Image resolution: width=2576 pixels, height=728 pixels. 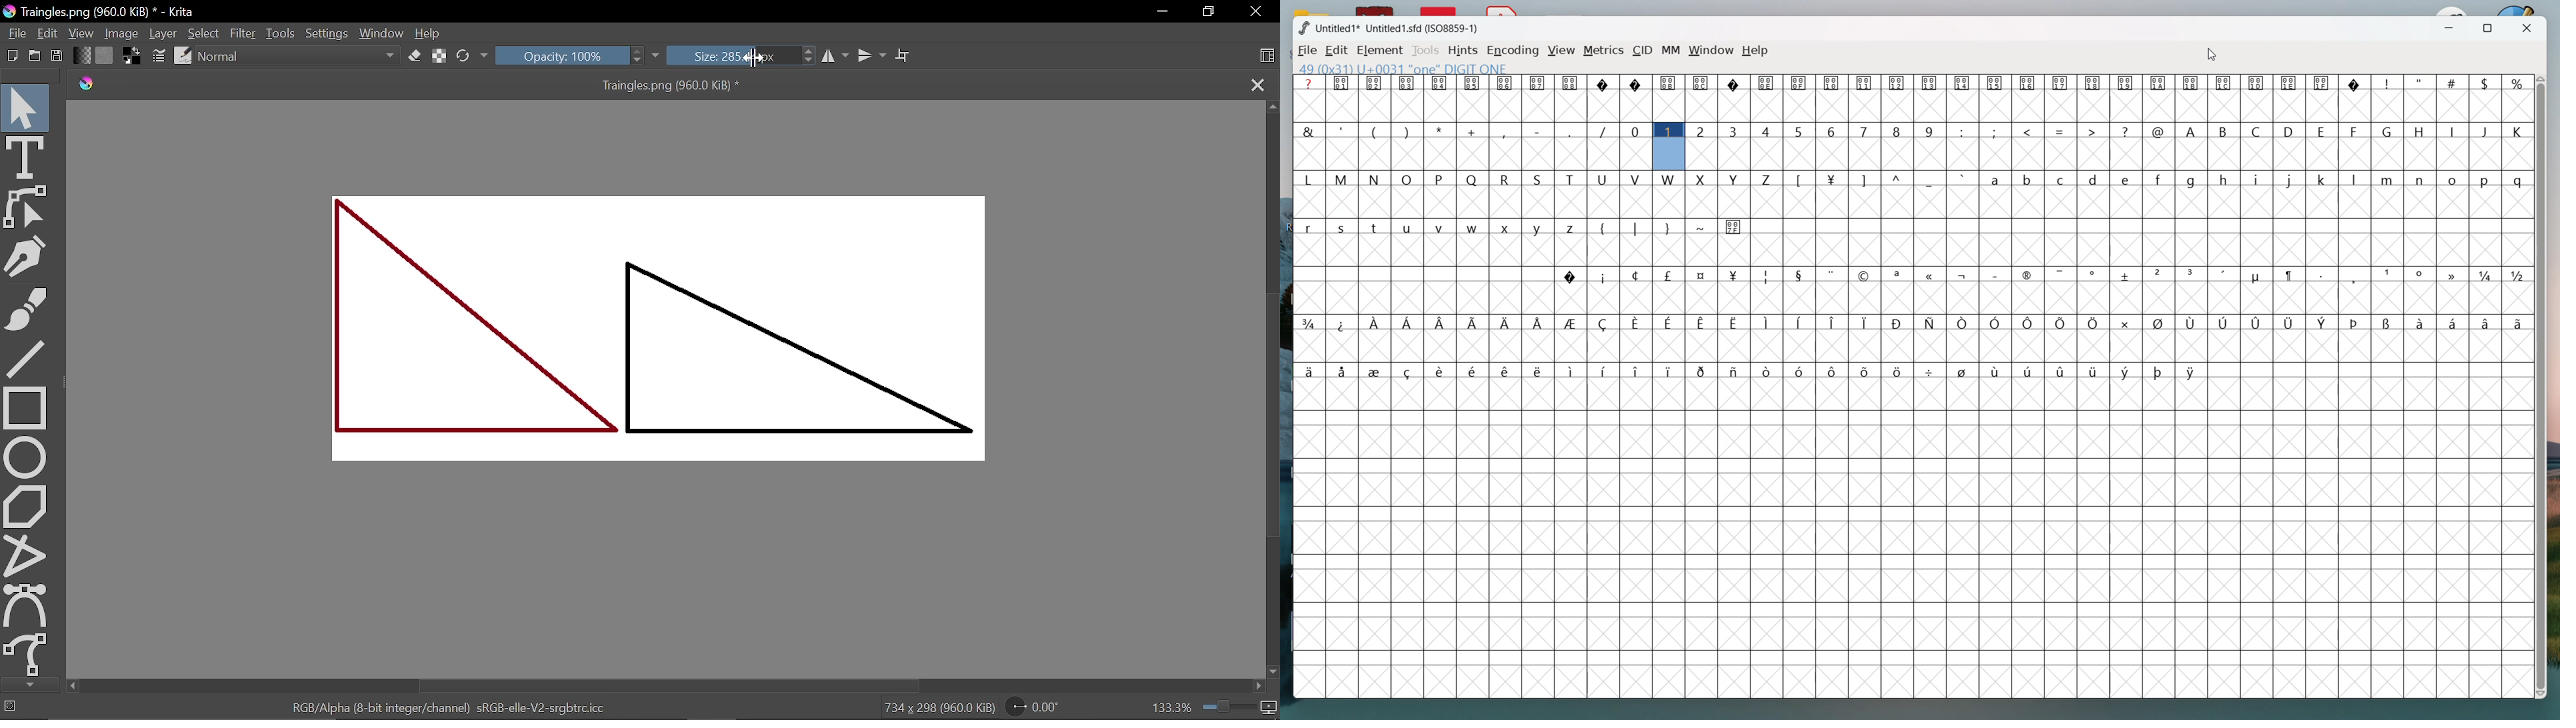 What do you see at coordinates (1343, 83) in the screenshot?
I see `symbol` at bounding box center [1343, 83].